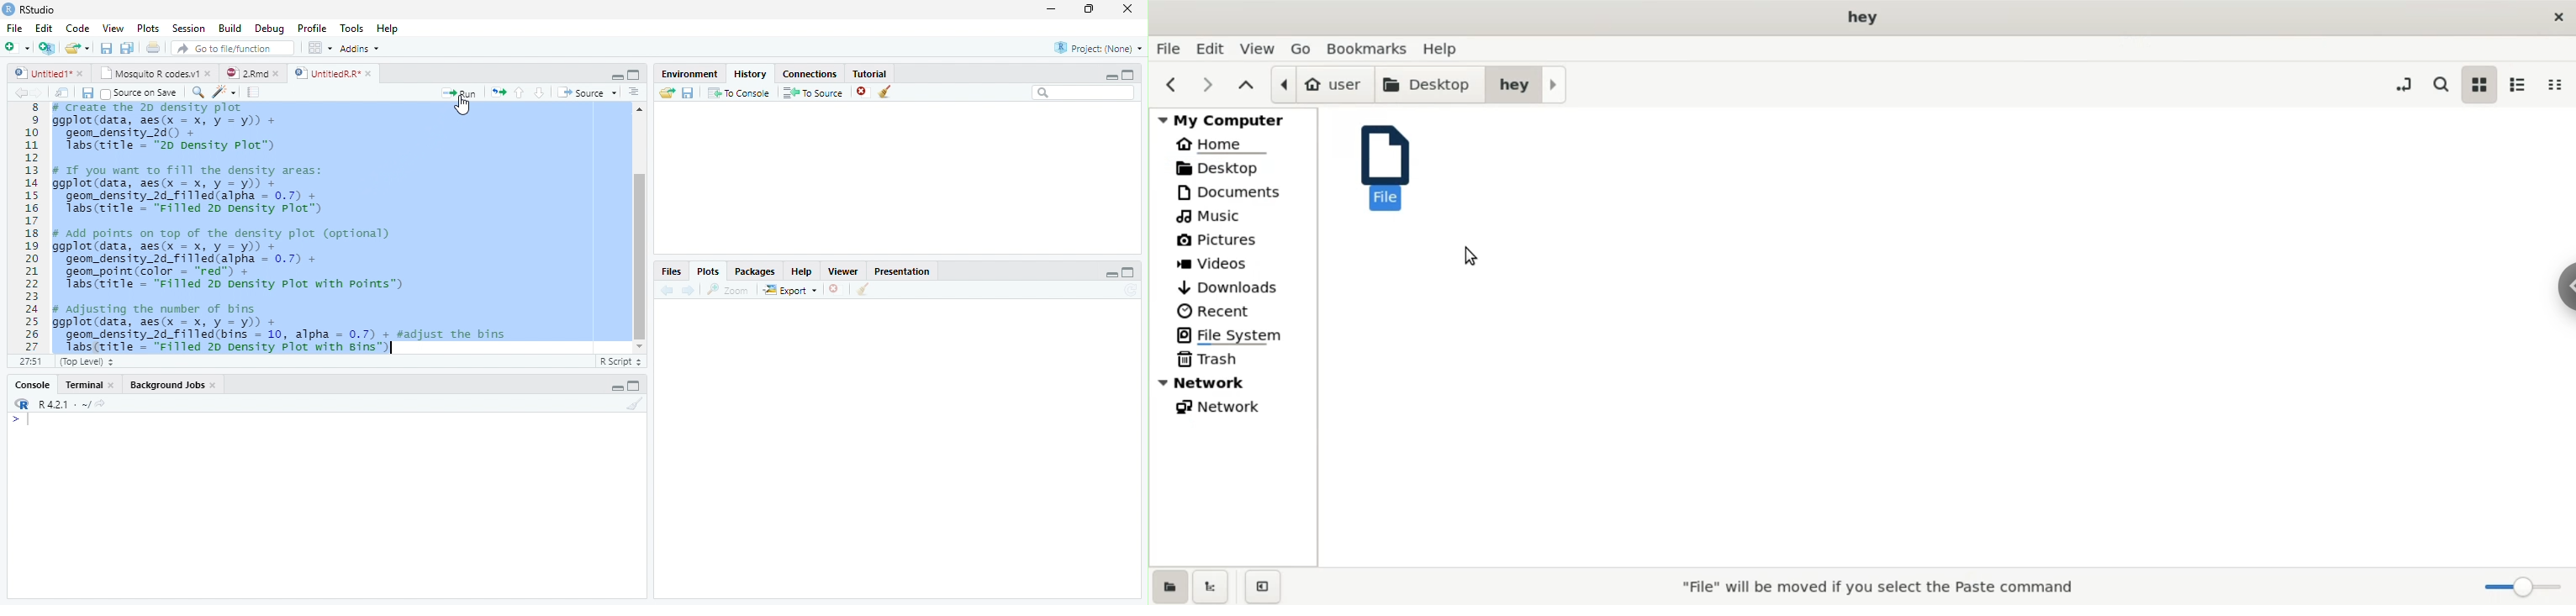 The width and height of the screenshot is (2576, 616). Describe the element at coordinates (1236, 284) in the screenshot. I see `downloads` at that location.